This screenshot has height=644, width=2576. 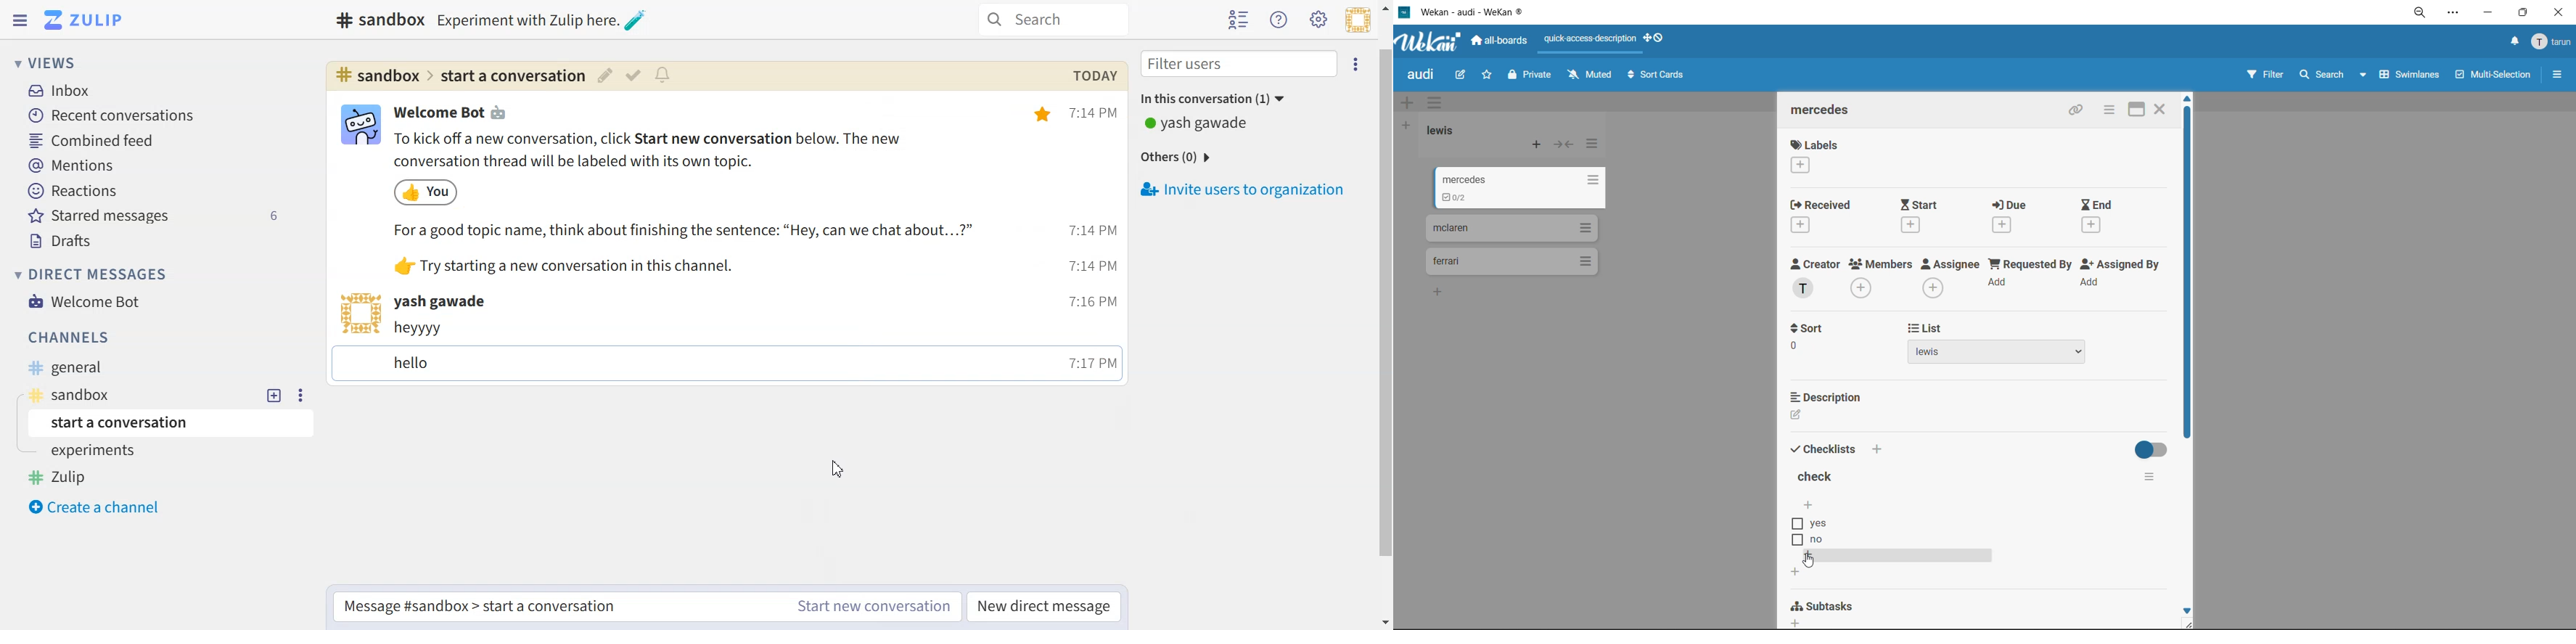 What do you see at coordinates (1357, 62) in the screenshot?
I see `Settings` at bounding box center [1357, 62].